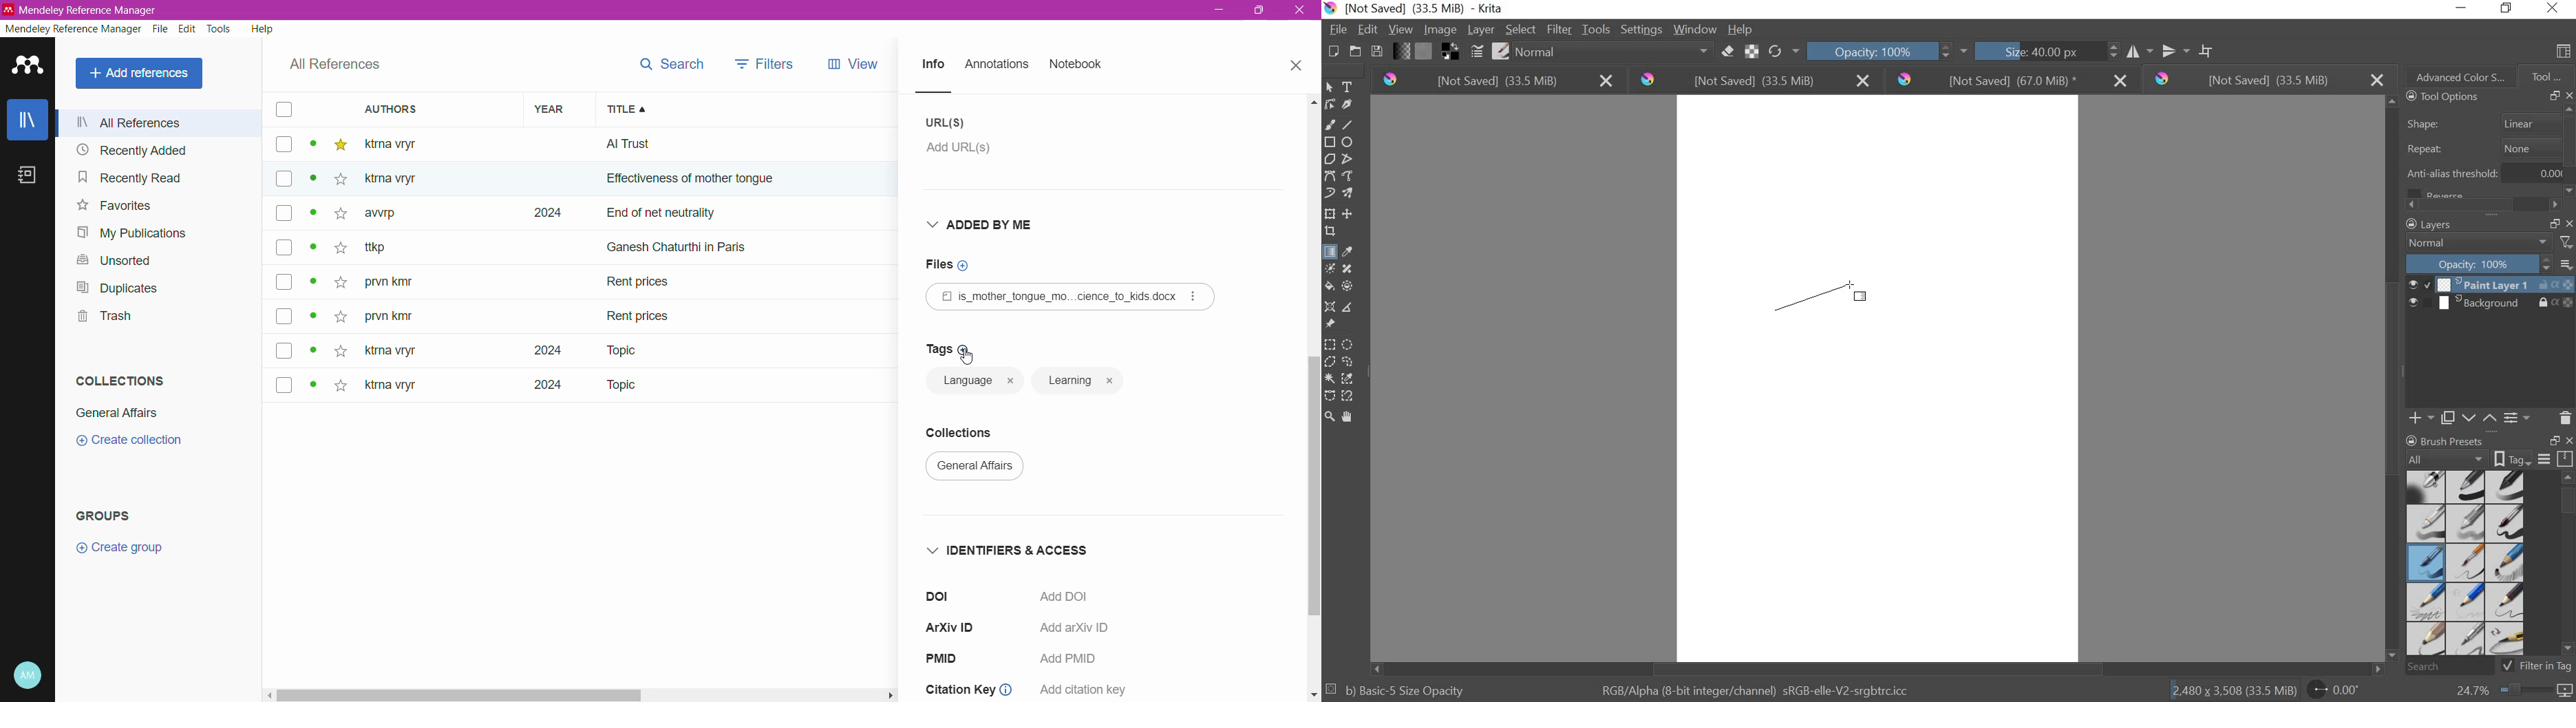 Image resolution: width=2576 pixels, height=728 pixels. What do you see at coordinates (1348, 142) in the screenshot?
I see `ellipses` at bounding box center [1348, 142].